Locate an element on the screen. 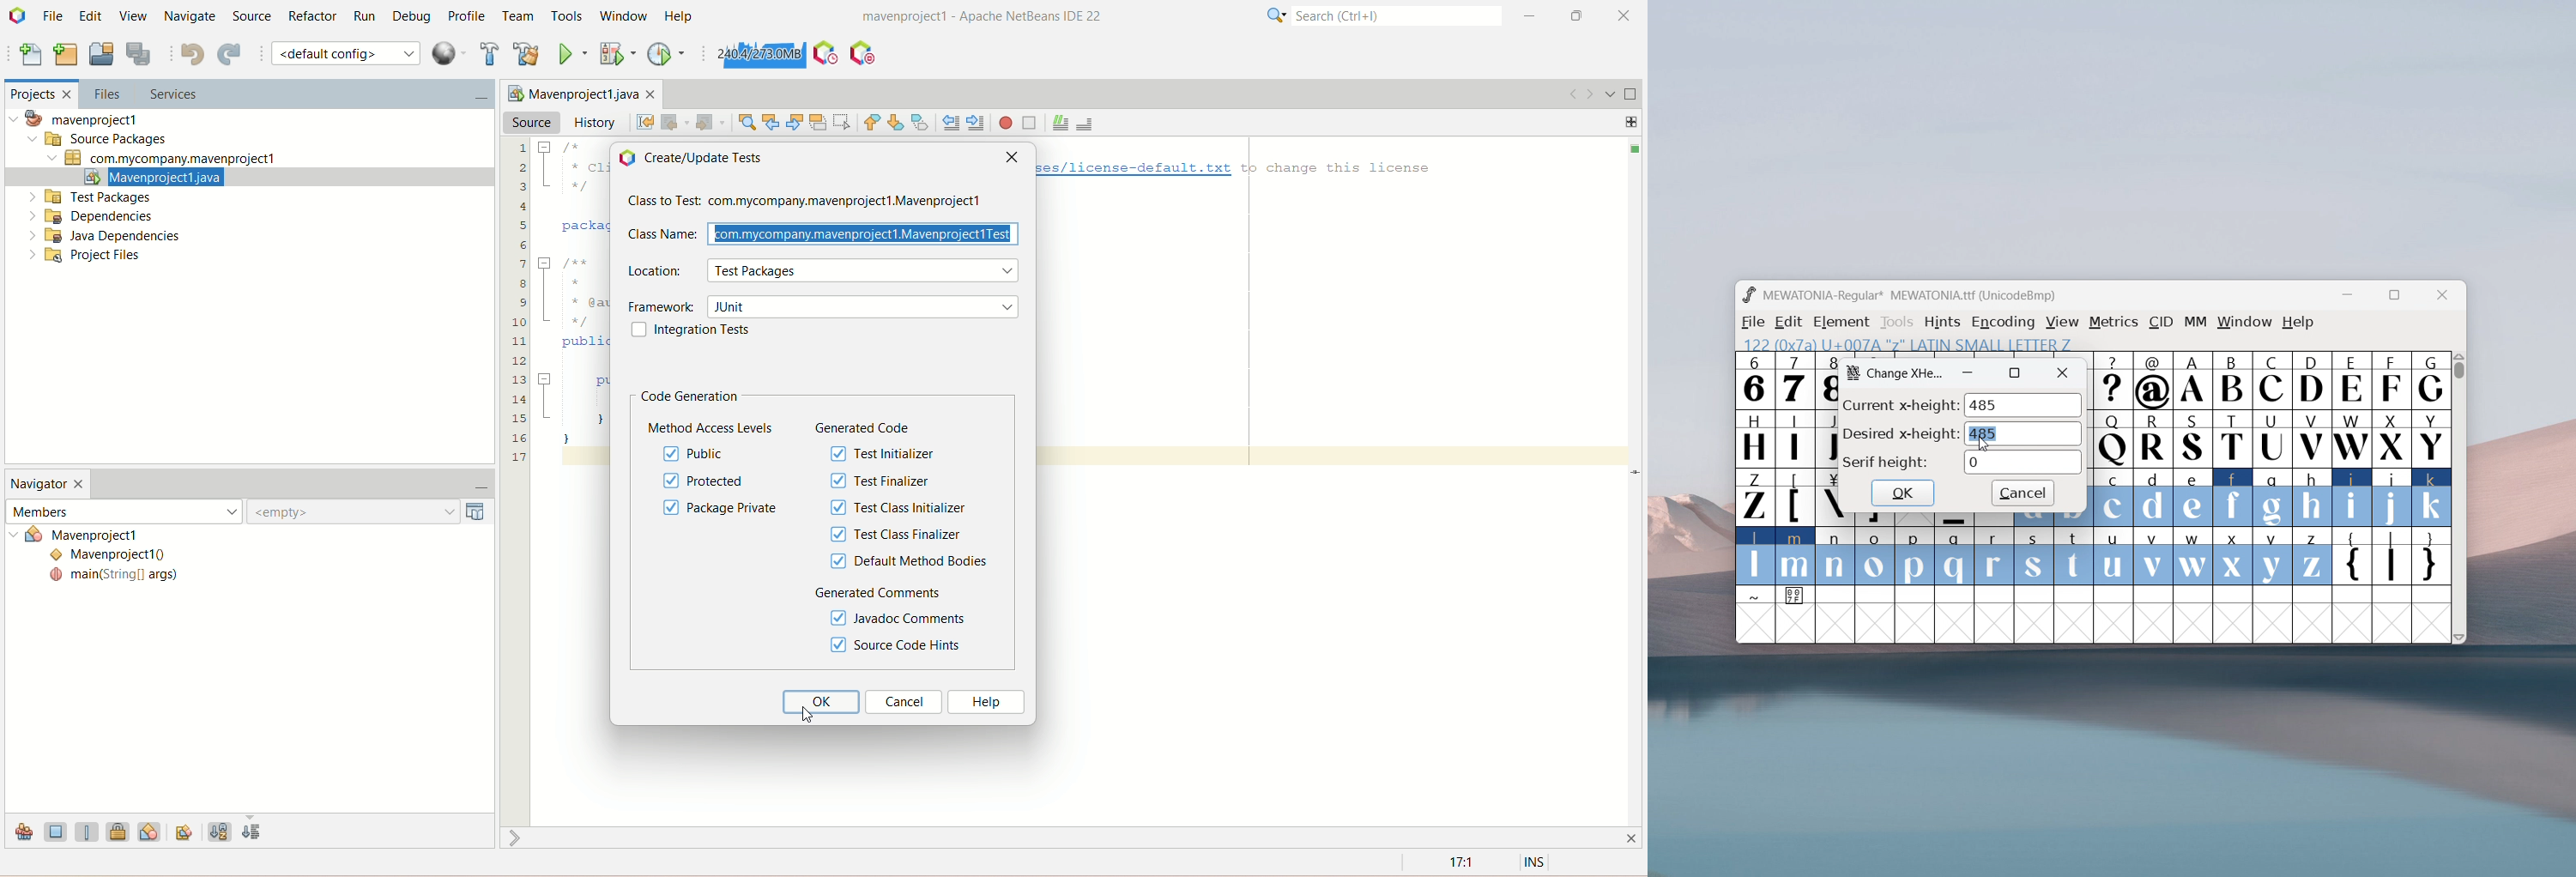 The height and width of the screenshot is (896, 2576). test class initializer is located at coordinates (907, 507).